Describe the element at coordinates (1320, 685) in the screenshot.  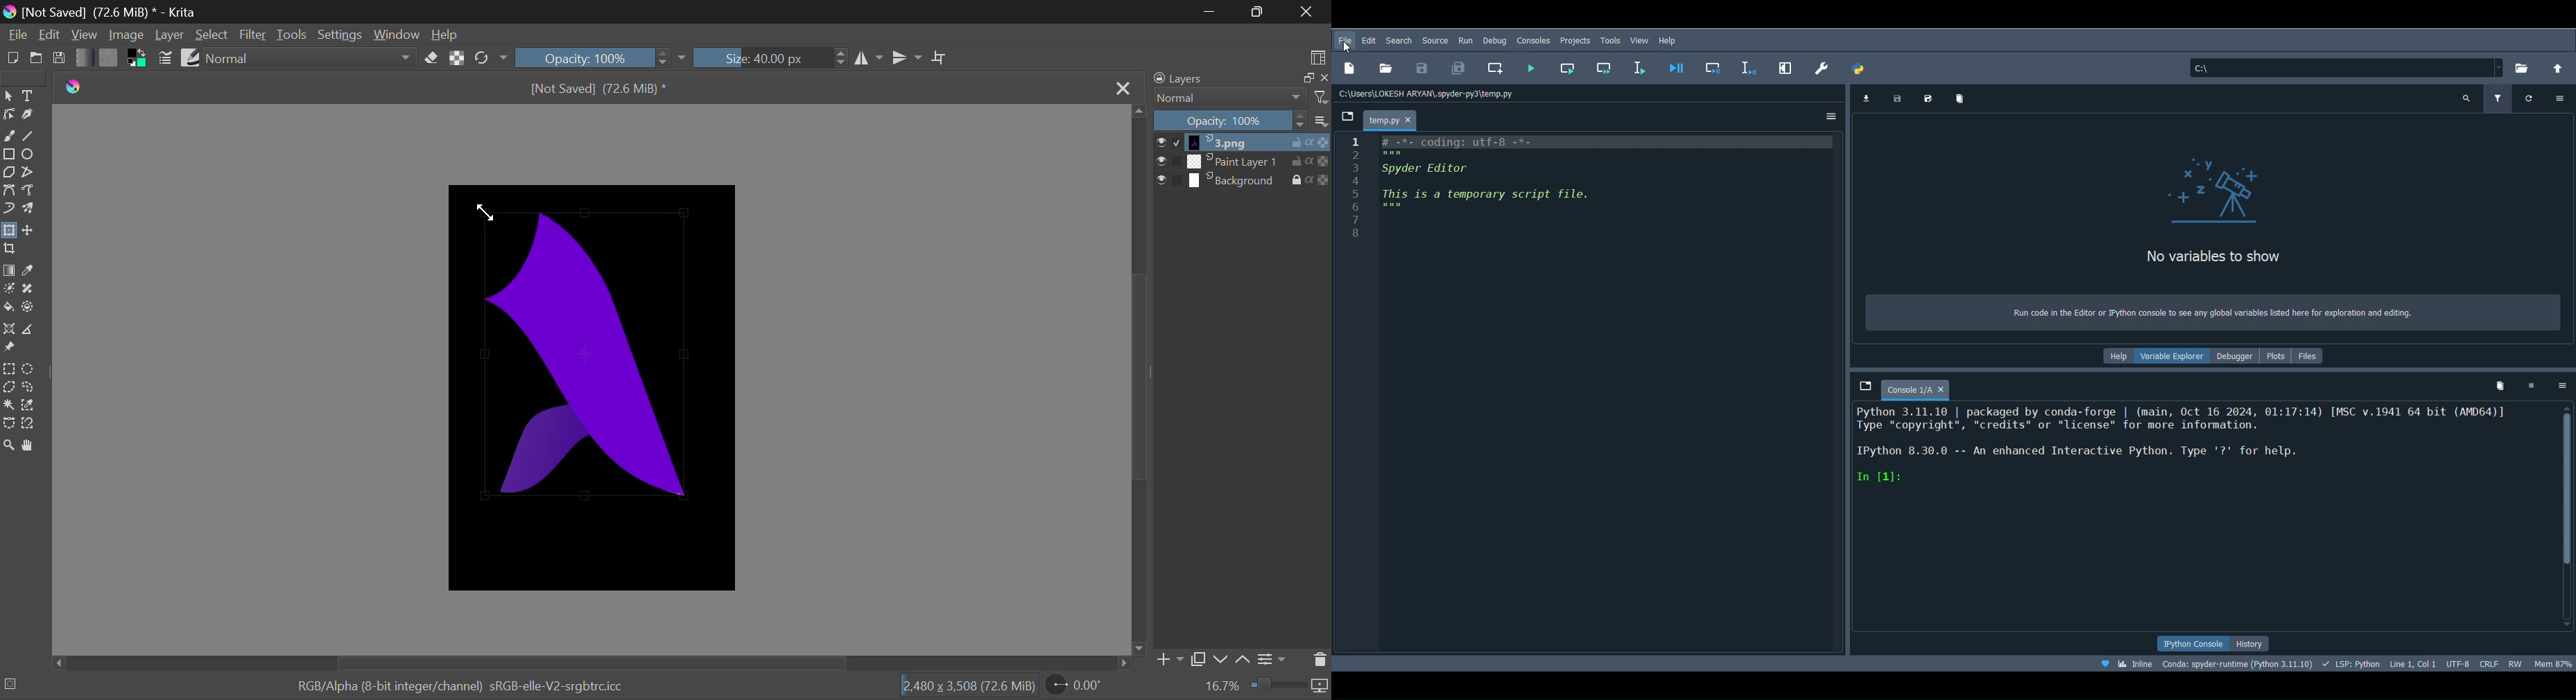
I see `icon` at that location.